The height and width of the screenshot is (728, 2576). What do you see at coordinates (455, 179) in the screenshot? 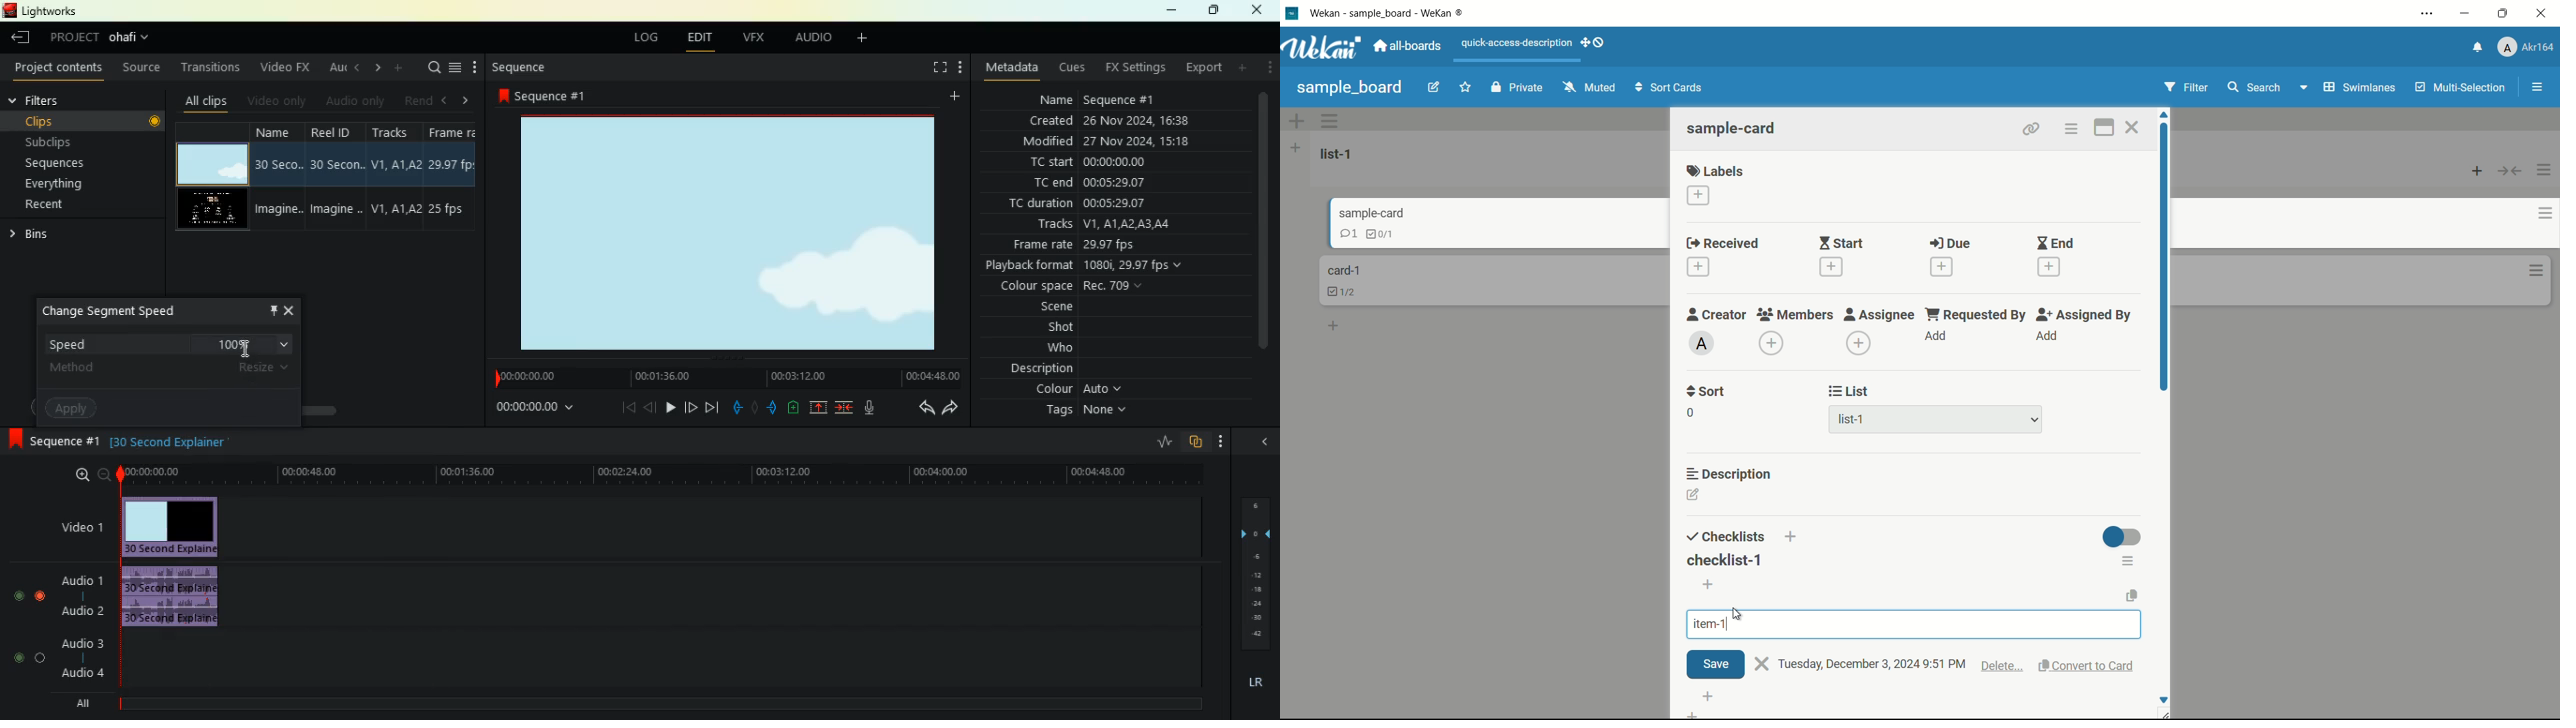
I see `fps` at bounding box center [455, 179].